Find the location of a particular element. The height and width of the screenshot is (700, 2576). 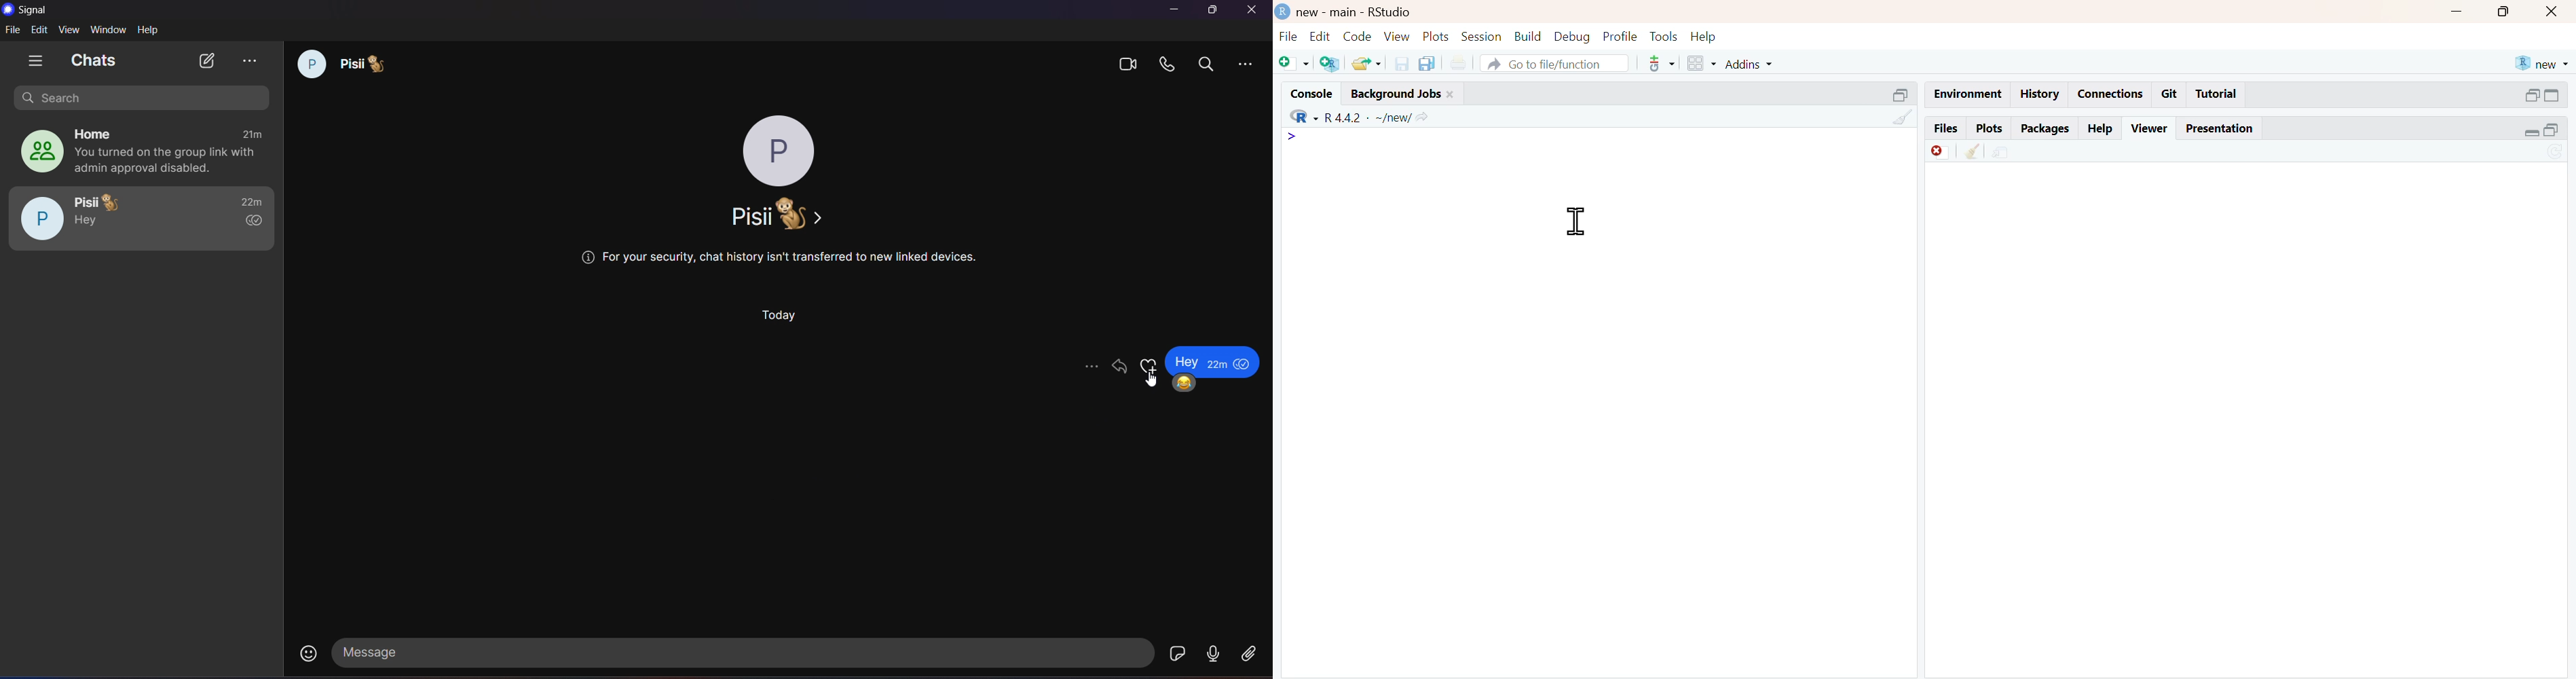

presentation is located at coordinates (2223, 130).